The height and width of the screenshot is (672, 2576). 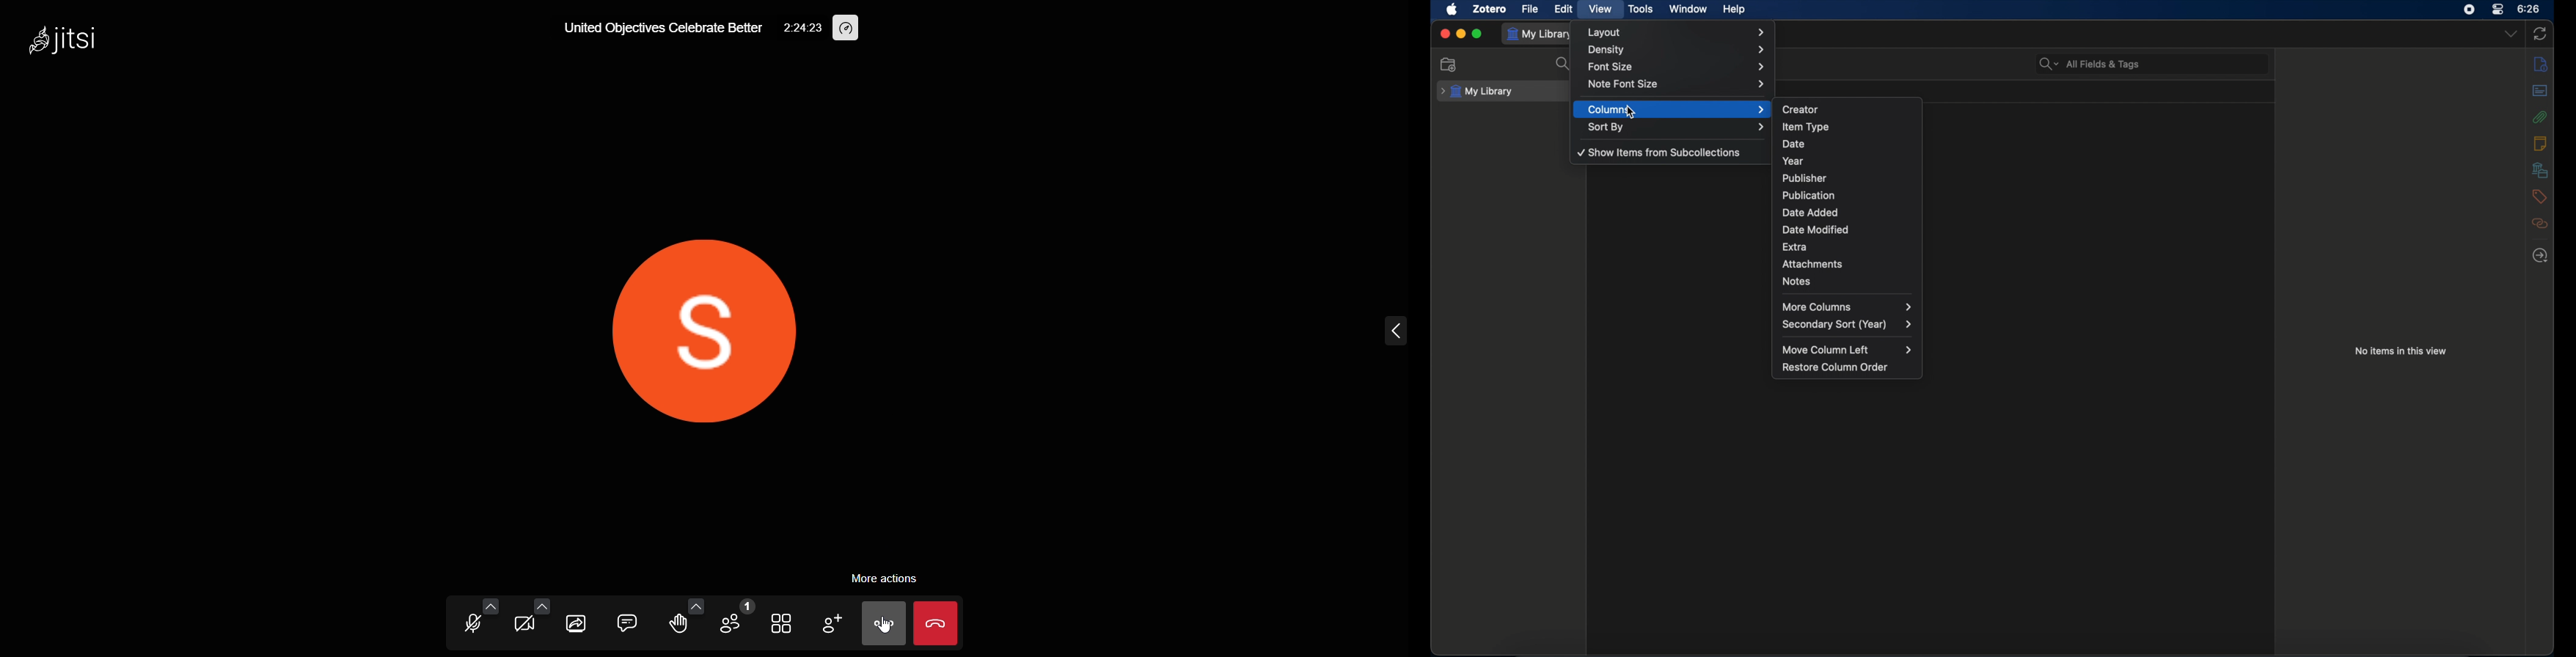 What do you see at coordinates (2541, 116) in the screenshot?
I see `attachments` at bounding box center [2541, 116].